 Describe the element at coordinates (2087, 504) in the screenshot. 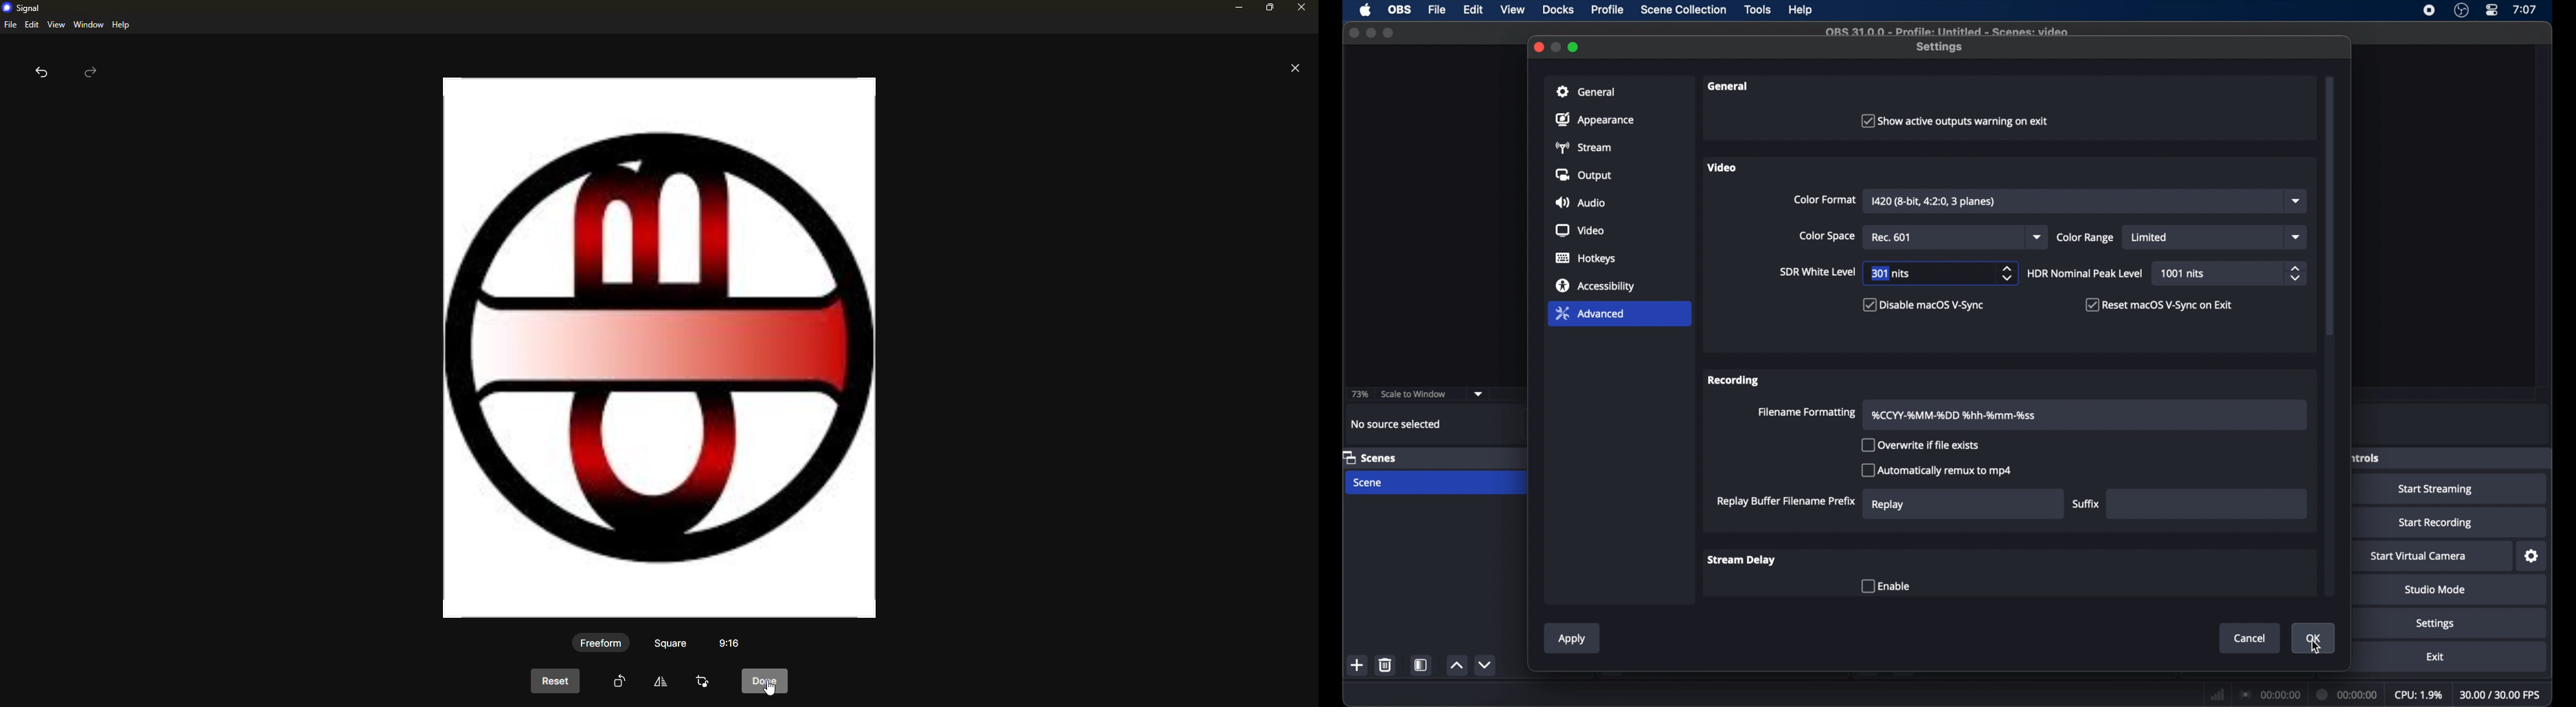

I see `suffix` at that location.